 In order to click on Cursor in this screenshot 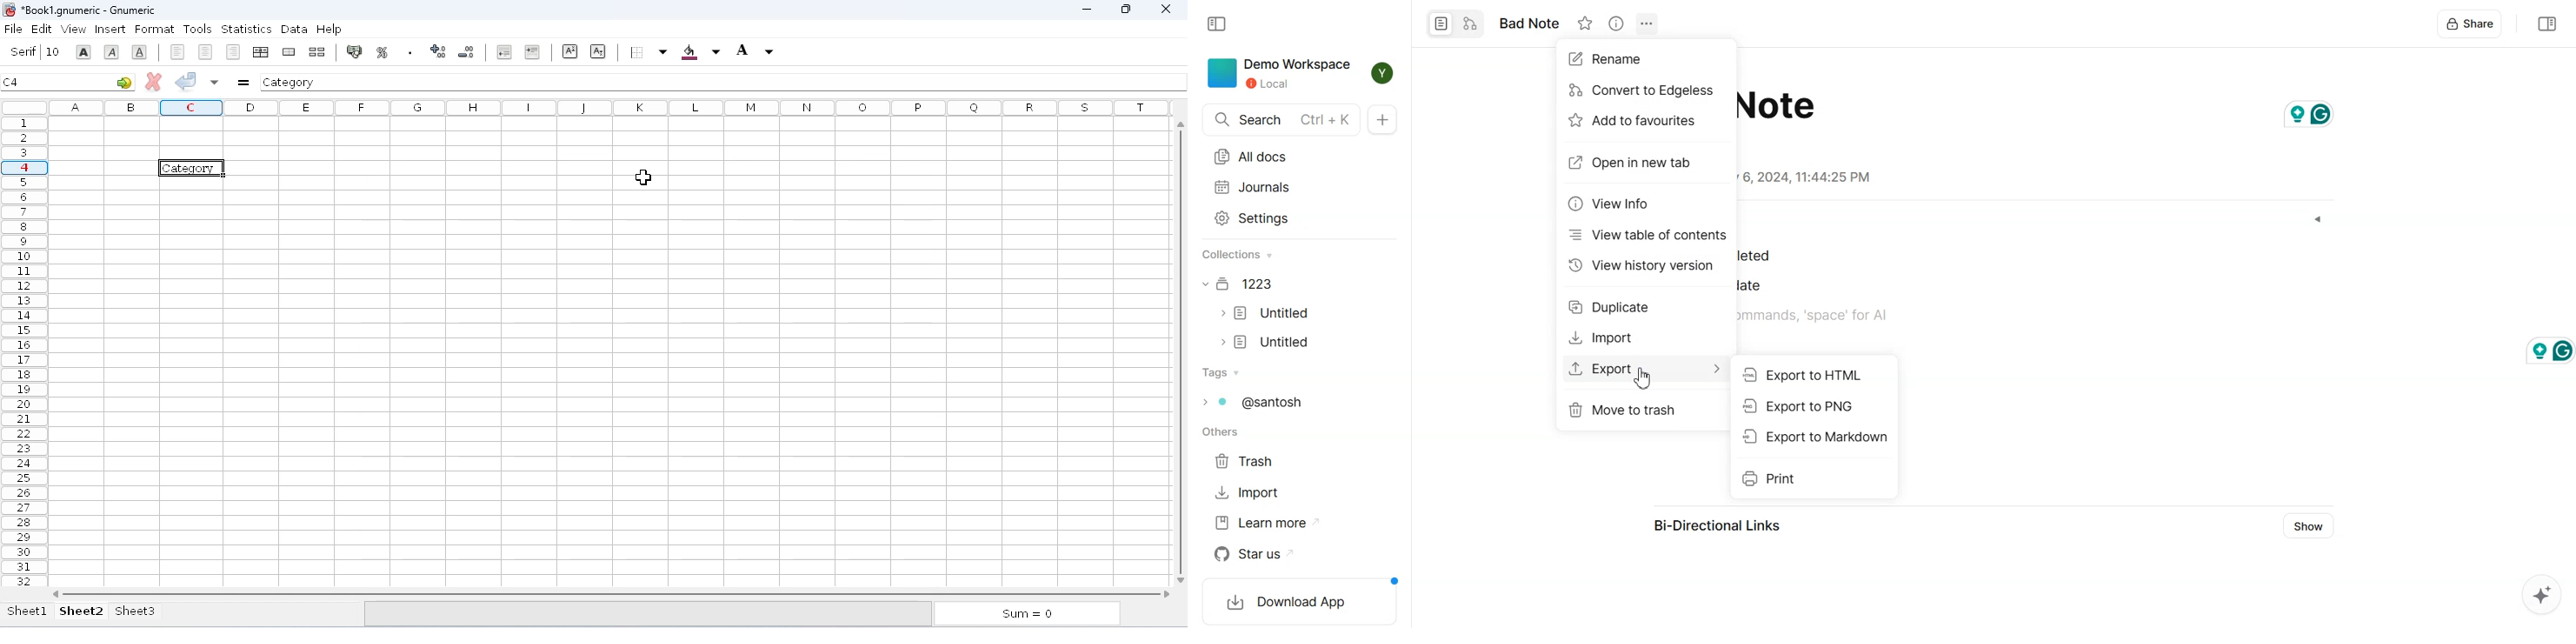, I will do `click(1644, 378)`.